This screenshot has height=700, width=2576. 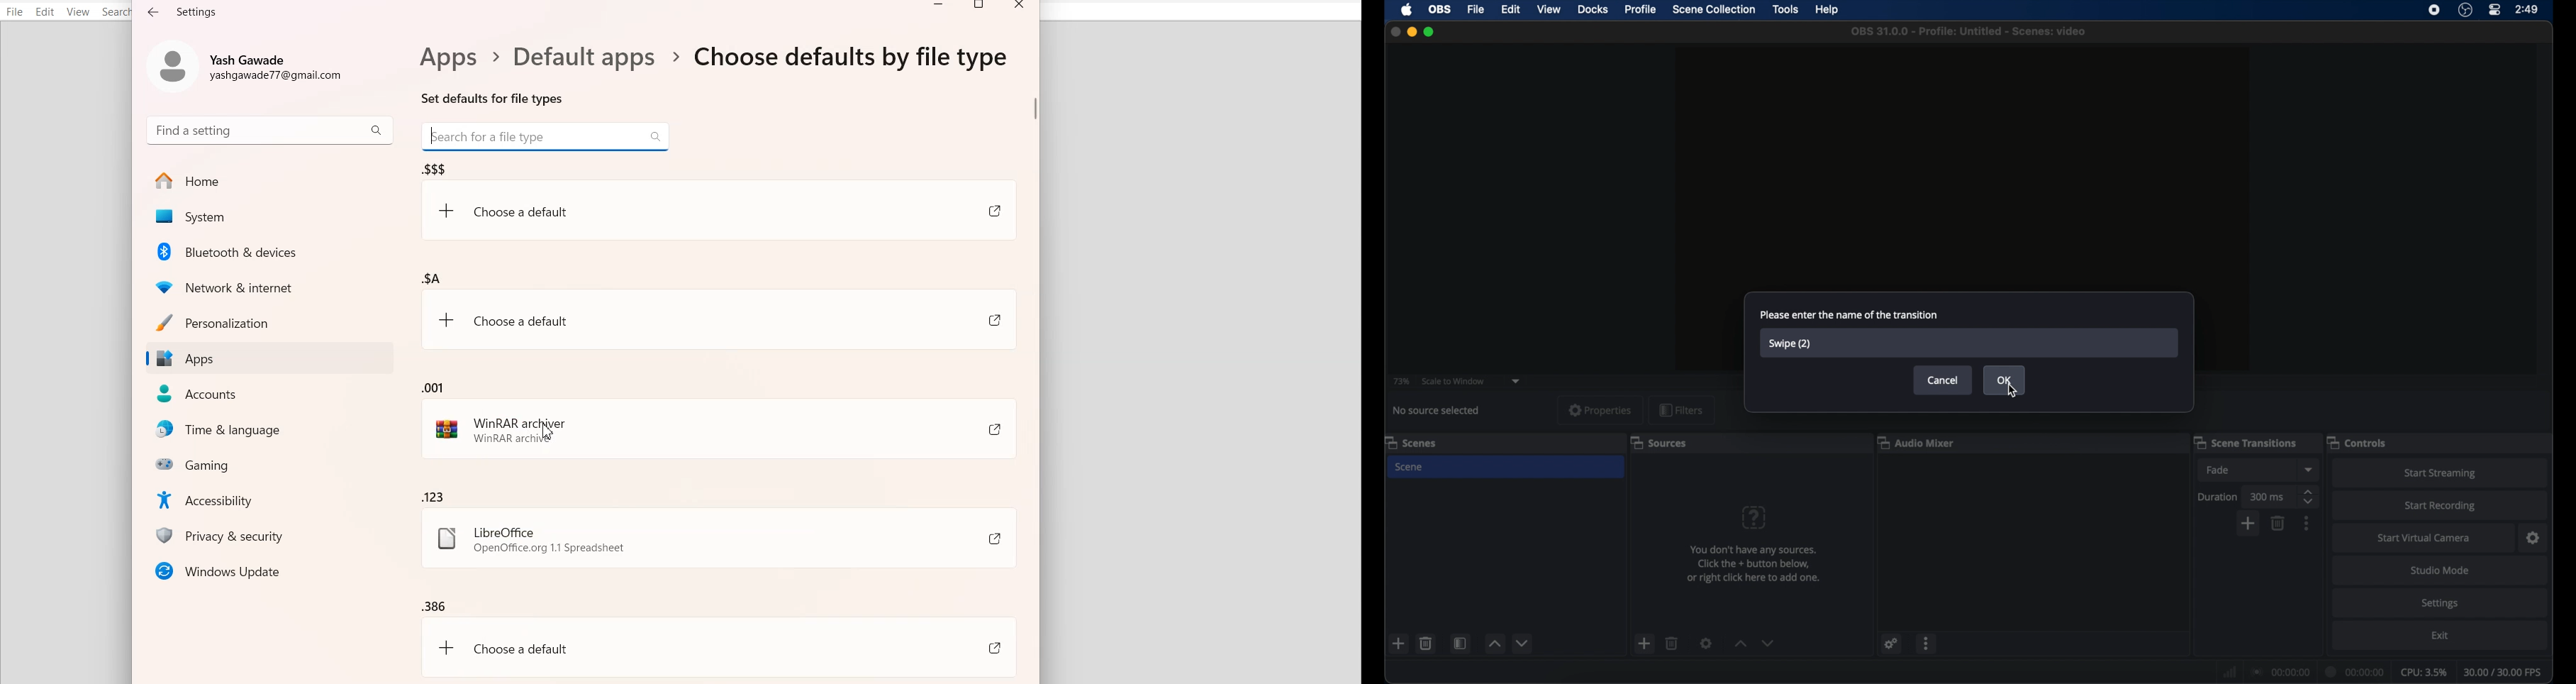 I want to click on start recording, so click(x=2440, y=506).